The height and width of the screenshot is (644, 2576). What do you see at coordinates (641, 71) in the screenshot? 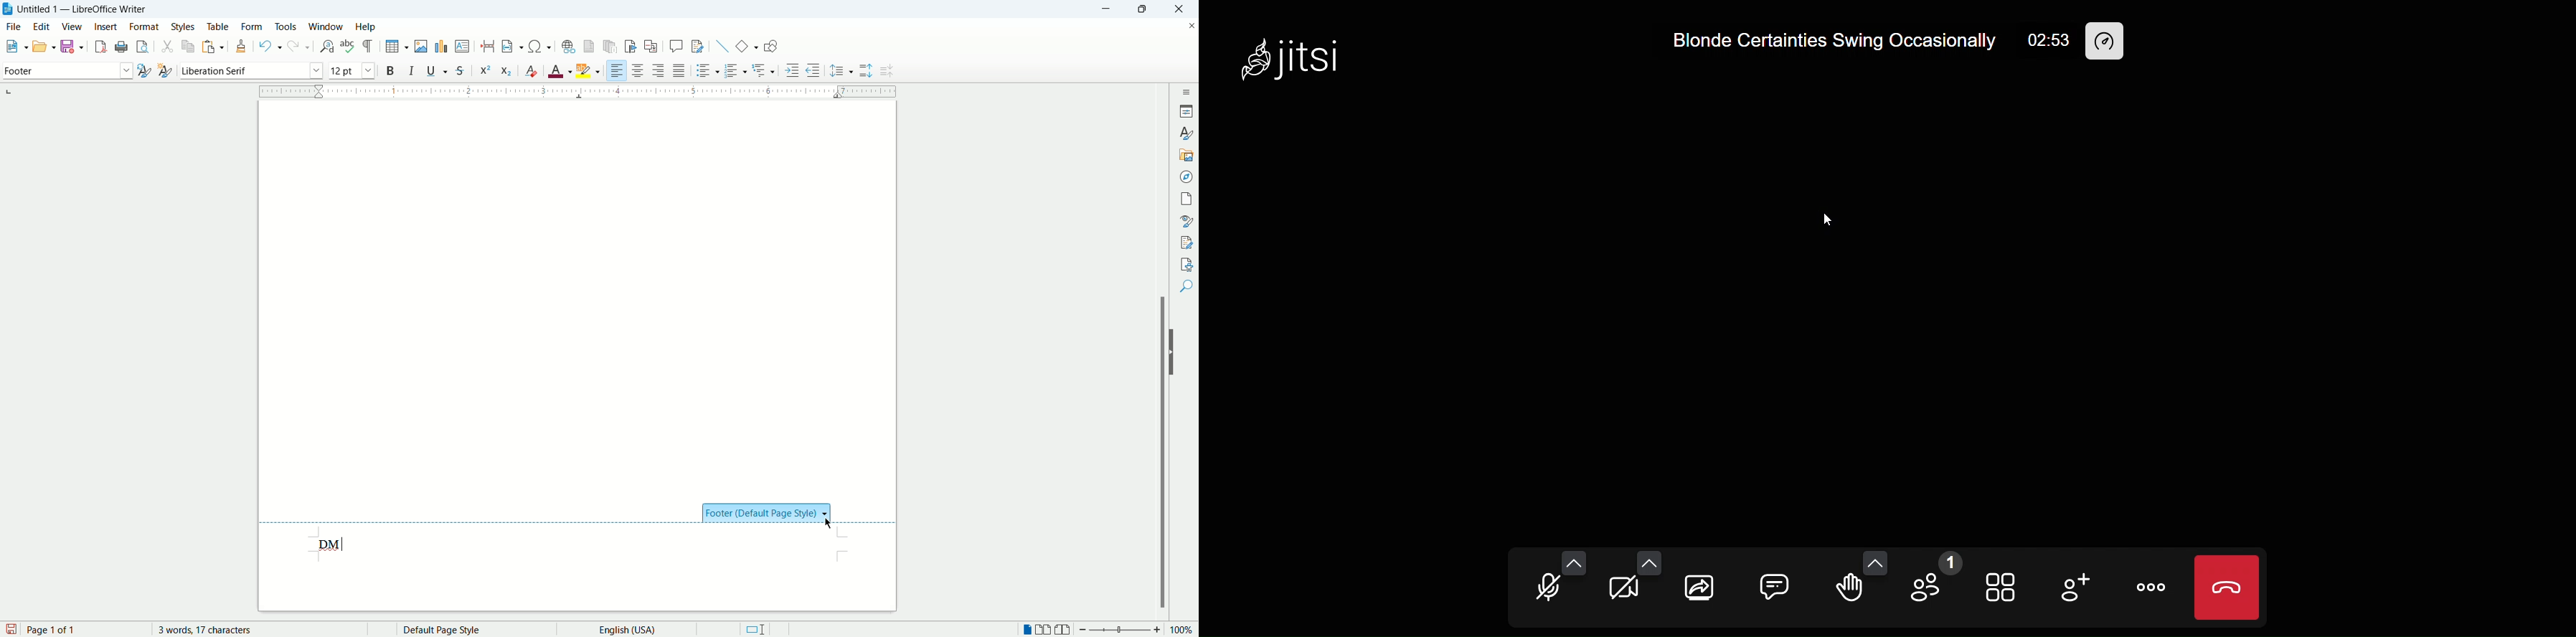
I see `align center` at bounding box center [641, 71].